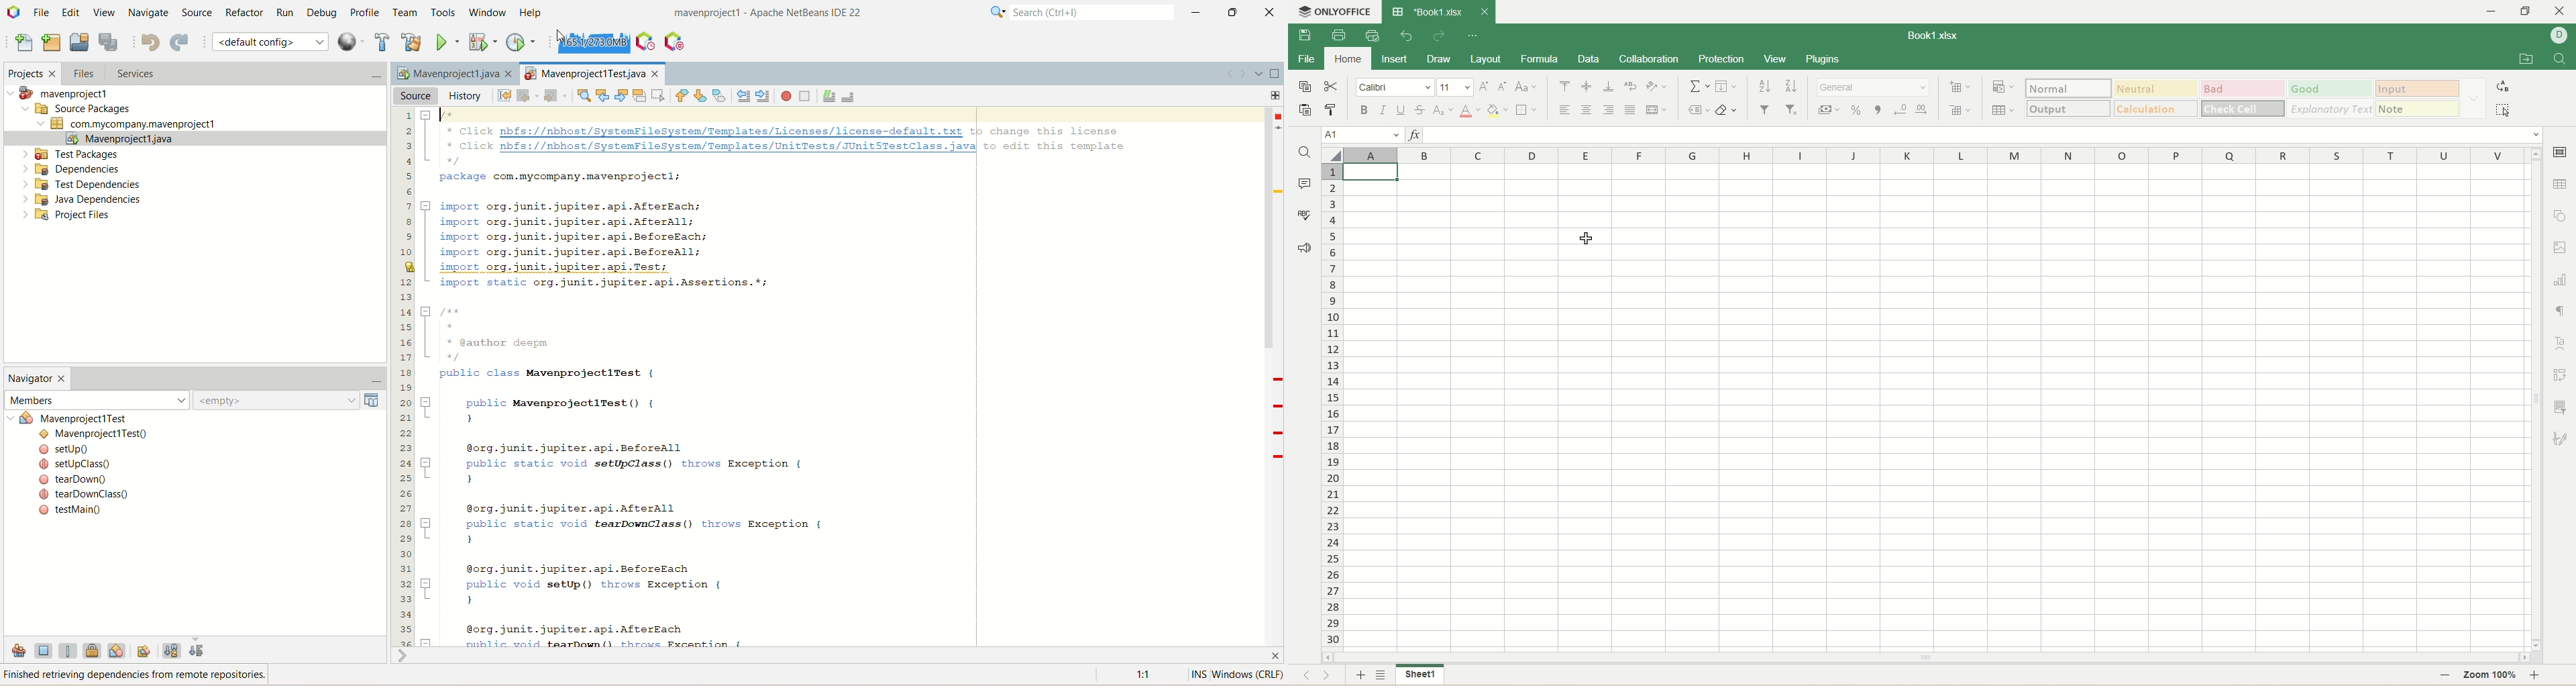 Image resolution: width=2576 pixels, height=700 pixels. Describe the element at coordinates (2561, 344) in the screenshot. I see `text art settings` at that location.